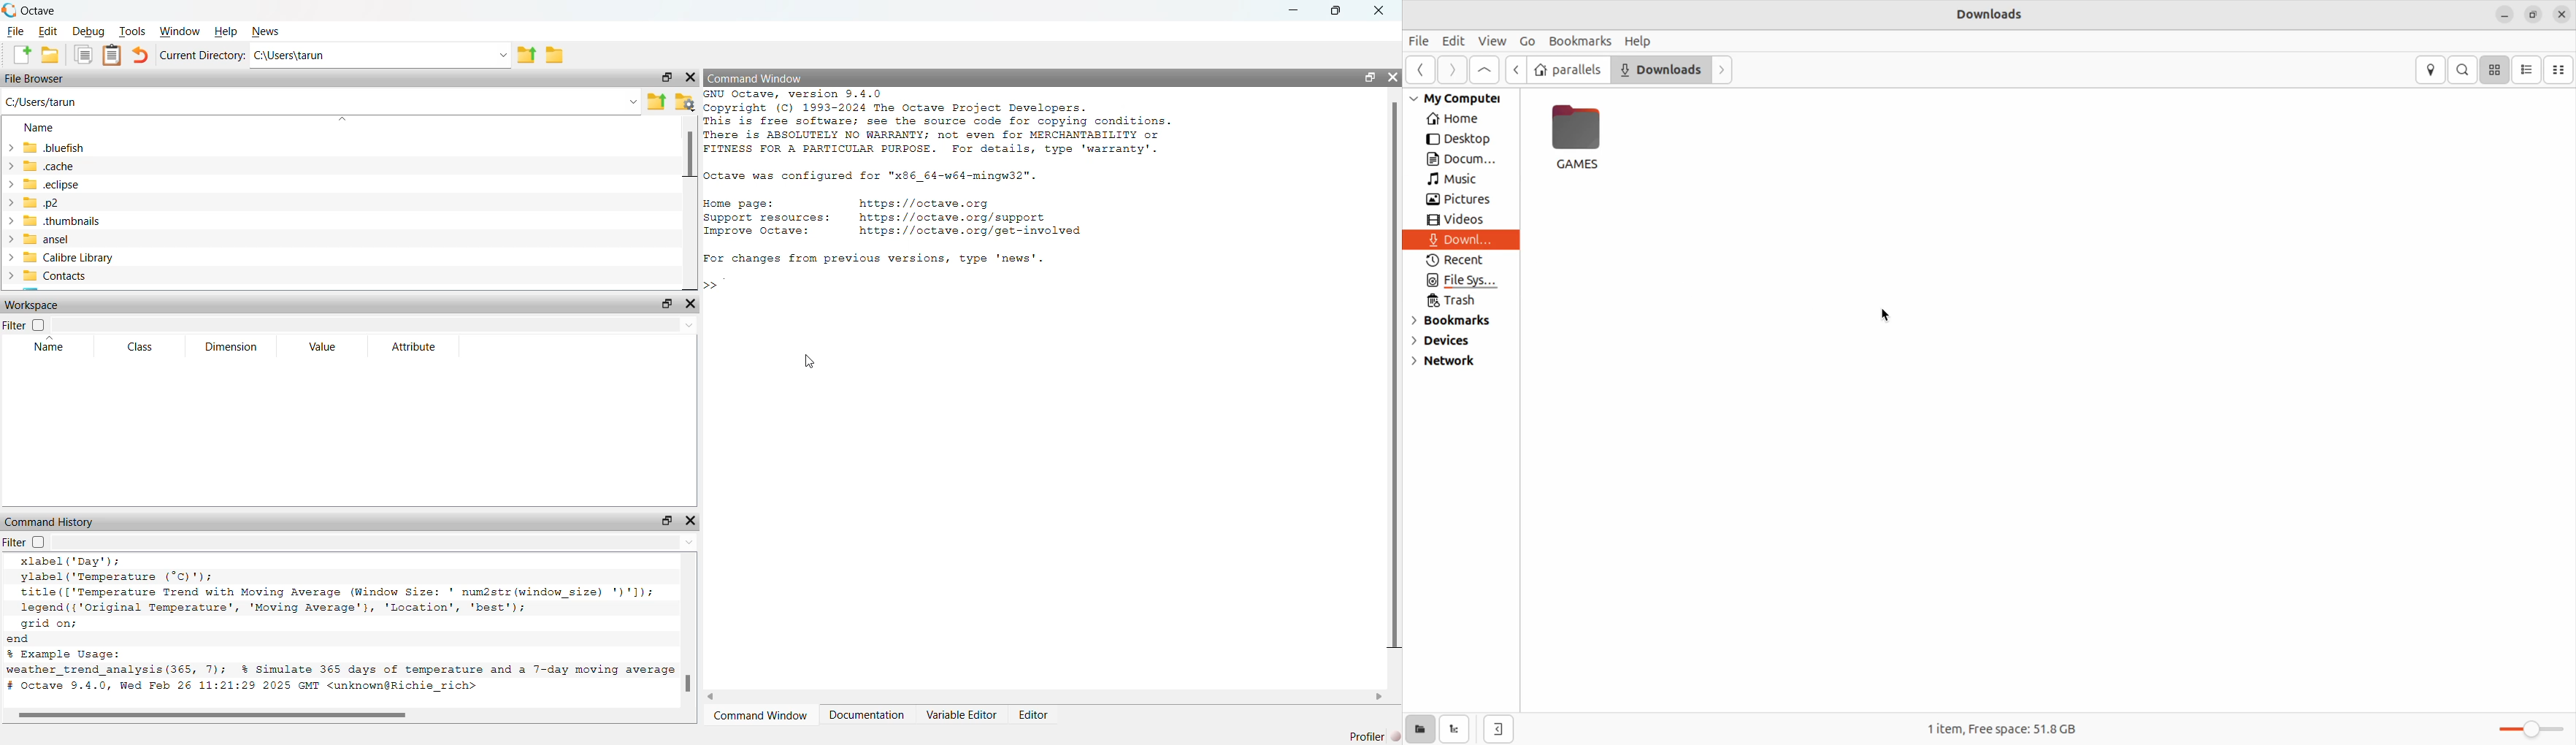  Describe the element at coordinates (1418, 70) in the screenshot. I see `Go back ward` at that location.